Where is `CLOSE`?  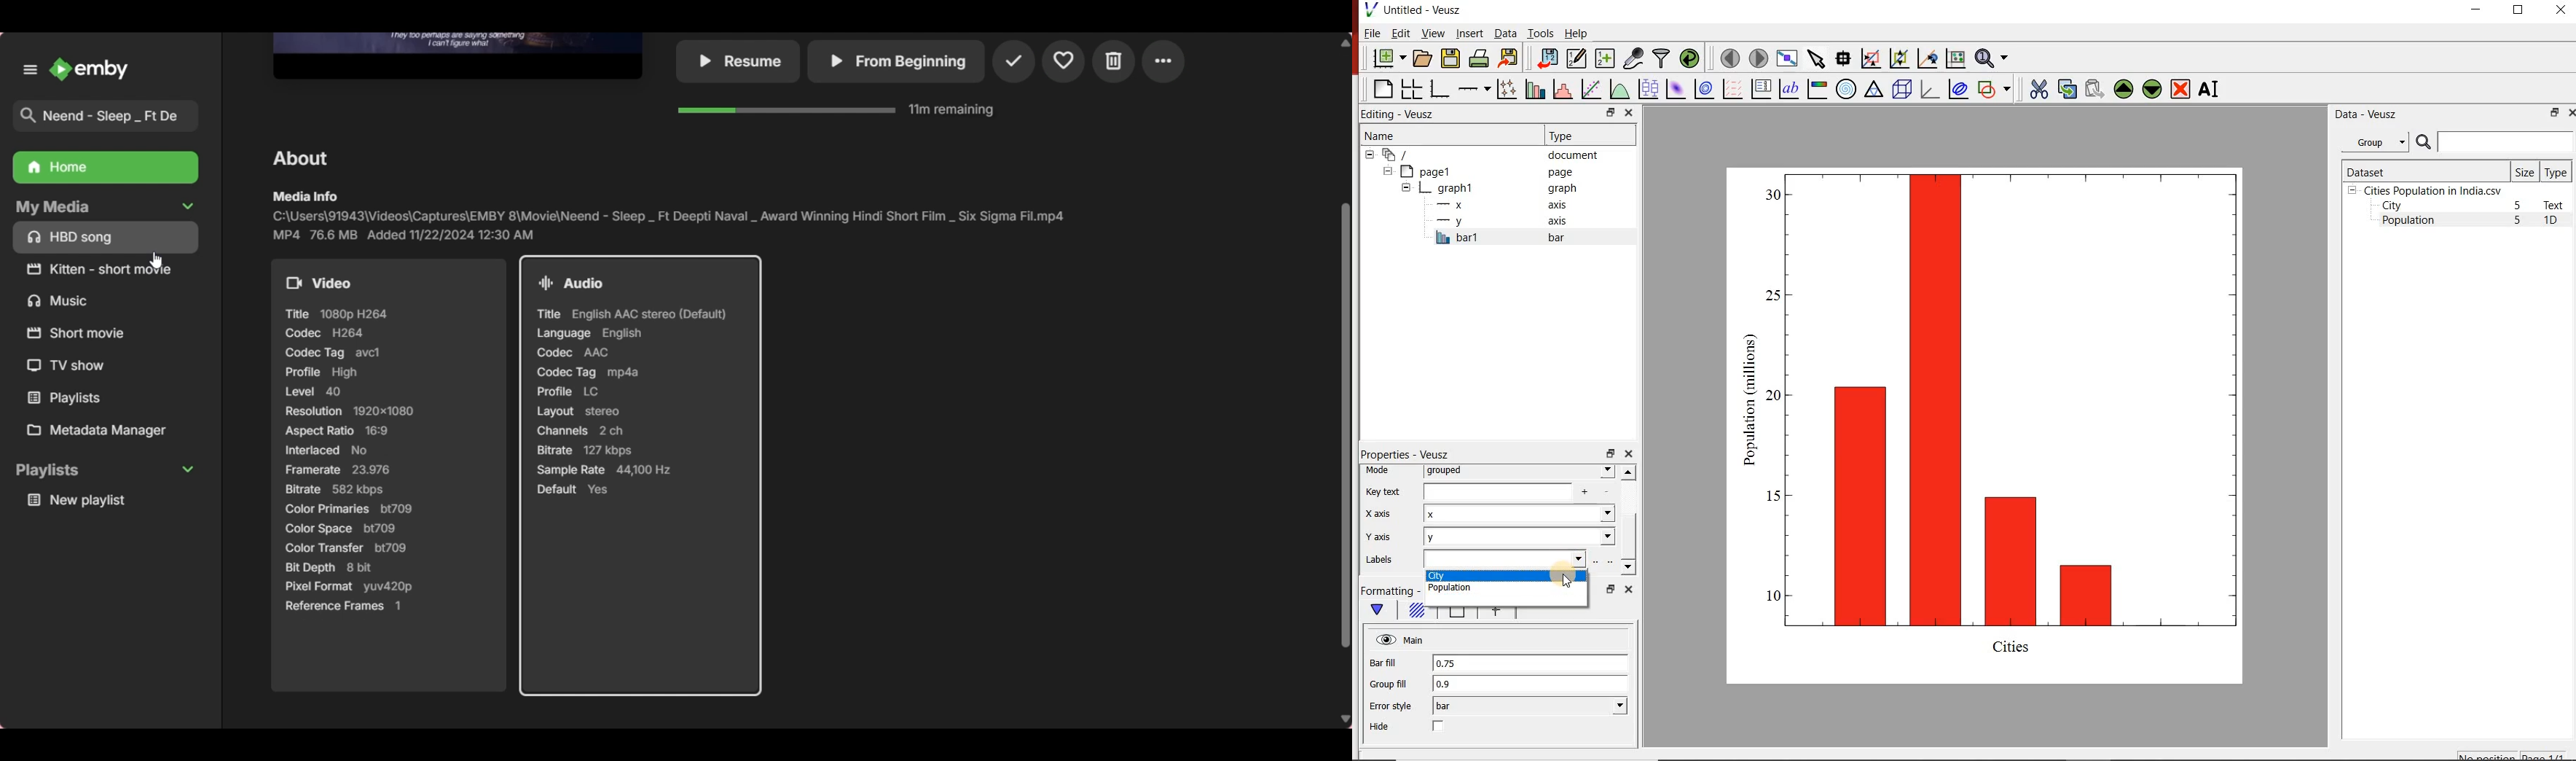
CLOSE is located at coordinates (2559, 12).